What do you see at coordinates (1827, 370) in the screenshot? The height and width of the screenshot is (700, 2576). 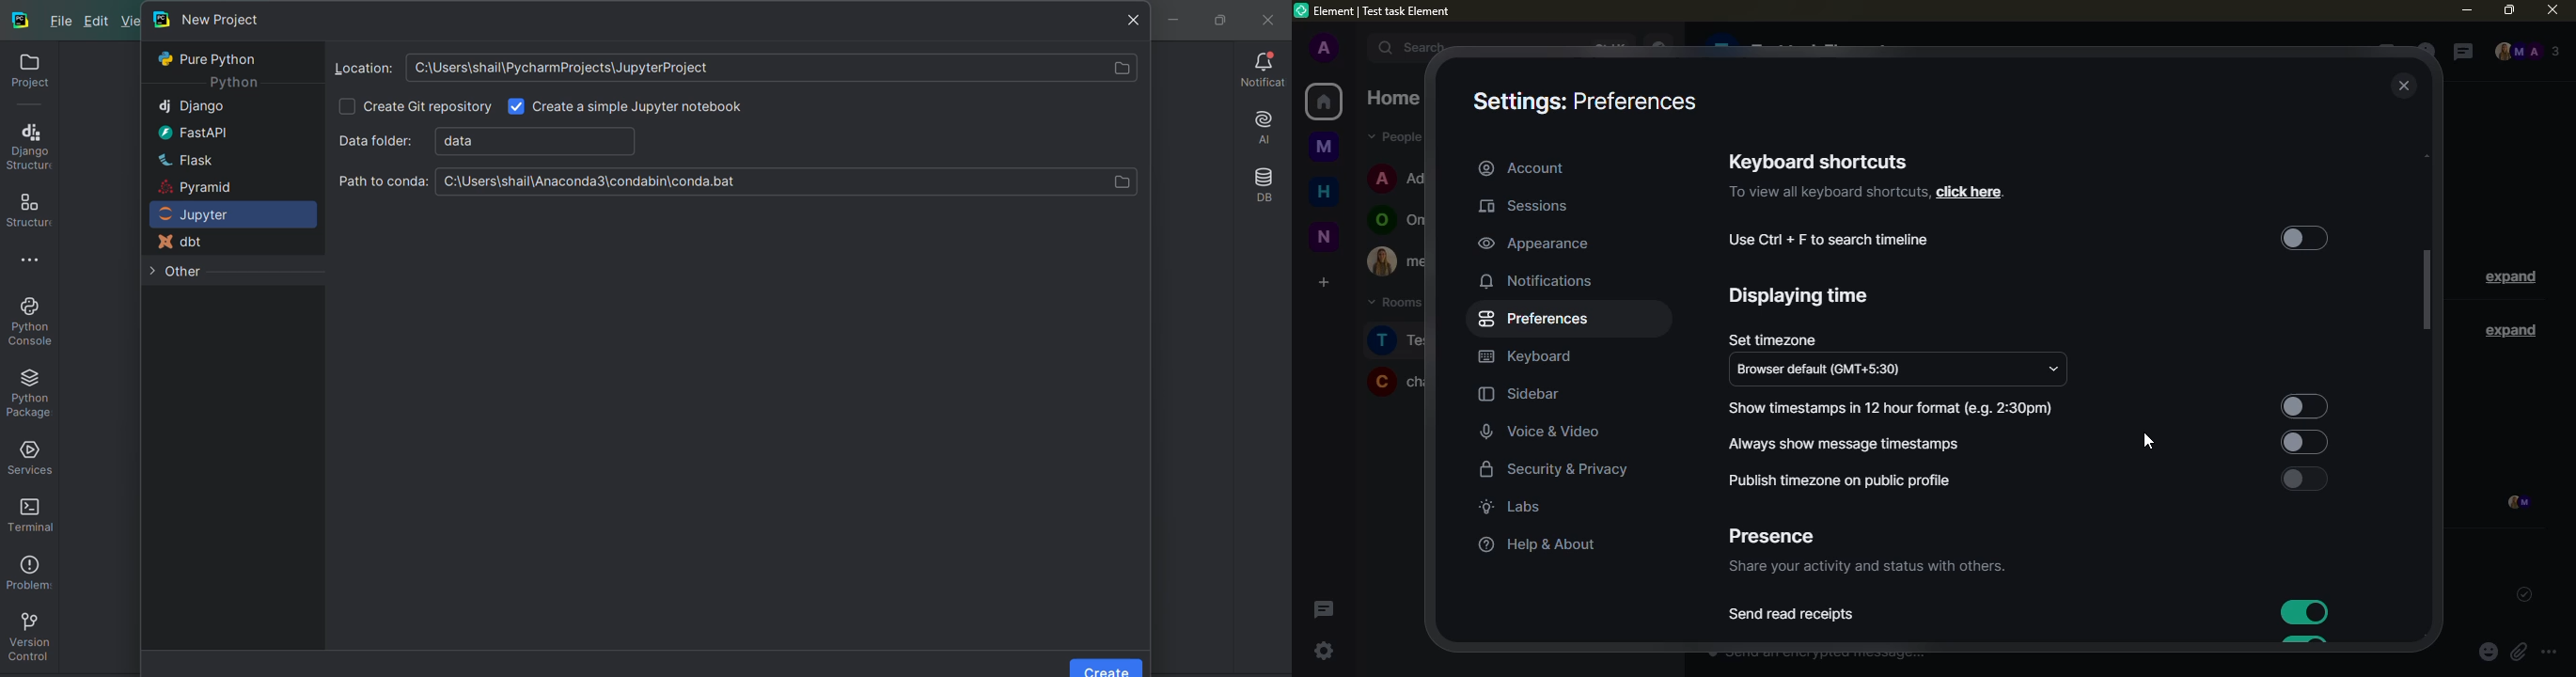 I see `browser default` at bounding box center [1827, 370].